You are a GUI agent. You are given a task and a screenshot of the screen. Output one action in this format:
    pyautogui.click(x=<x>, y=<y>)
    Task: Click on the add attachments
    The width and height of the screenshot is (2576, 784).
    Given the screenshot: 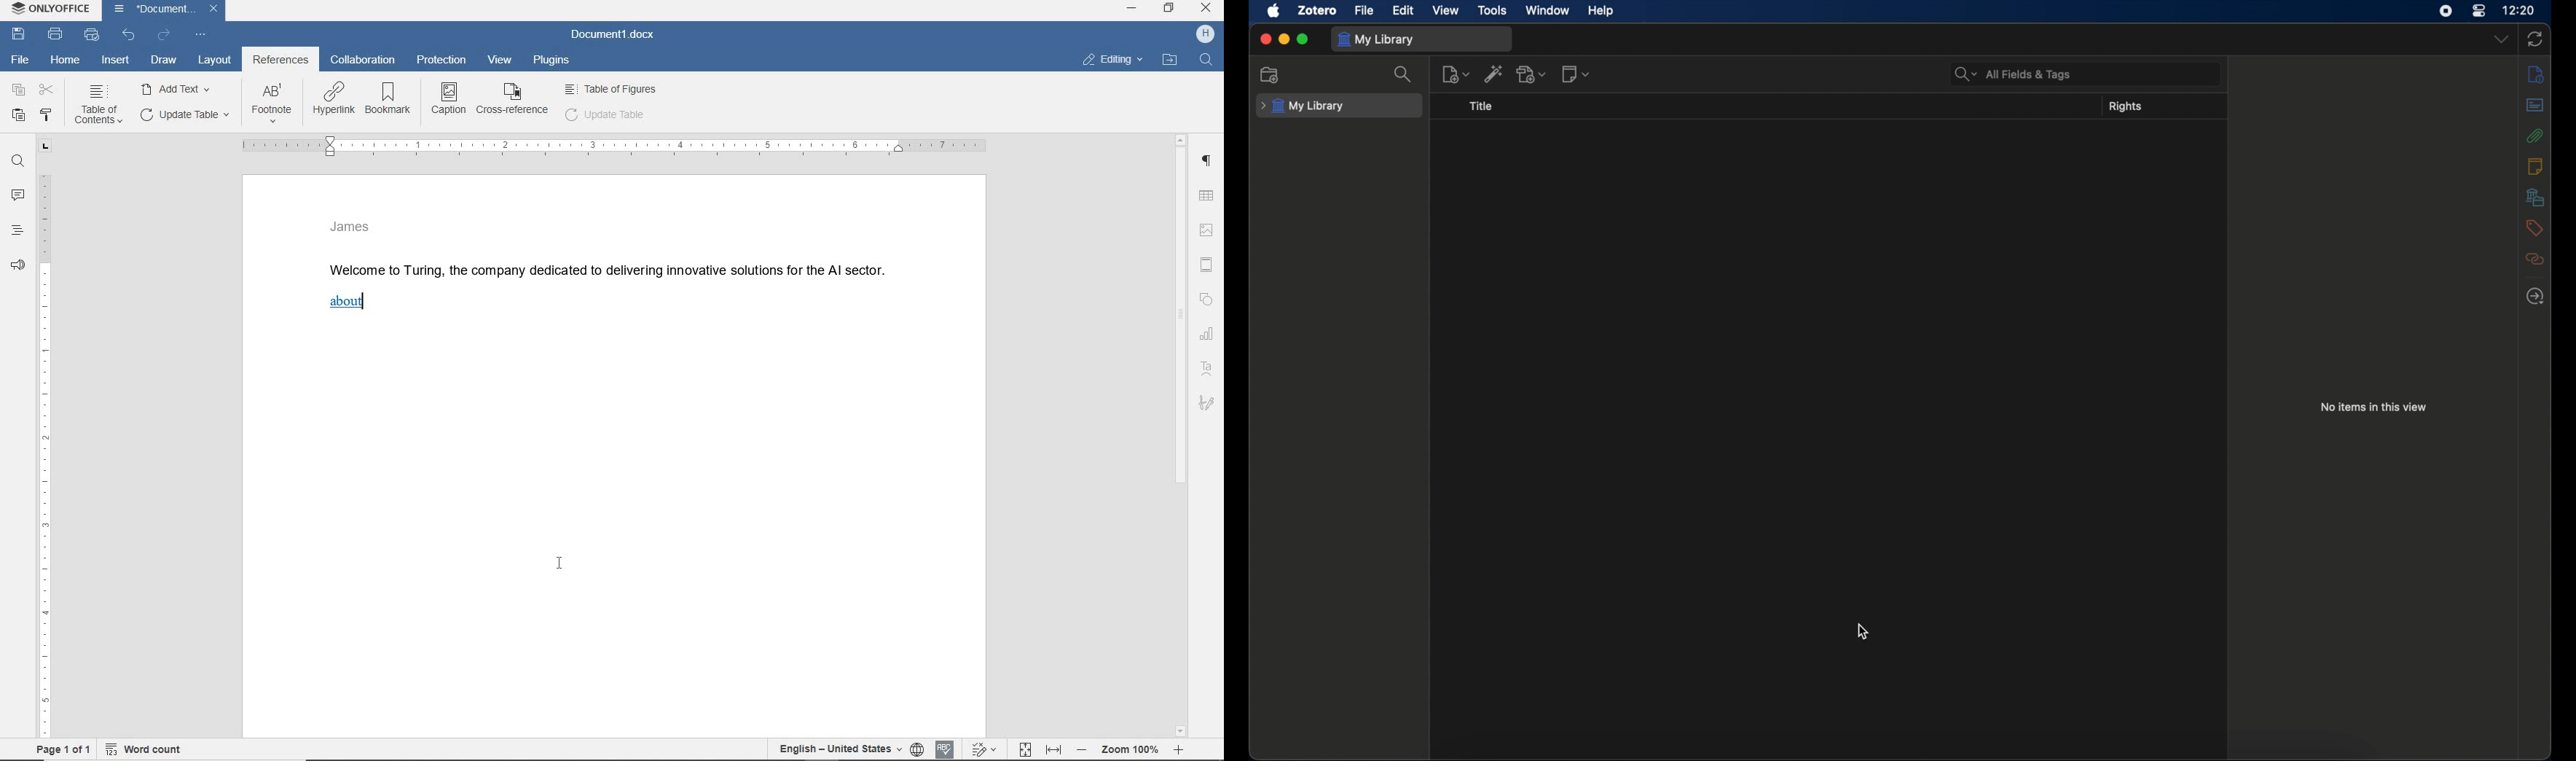 What is the action you would take?
    pyautogui.click(x=1532, y=75)
    